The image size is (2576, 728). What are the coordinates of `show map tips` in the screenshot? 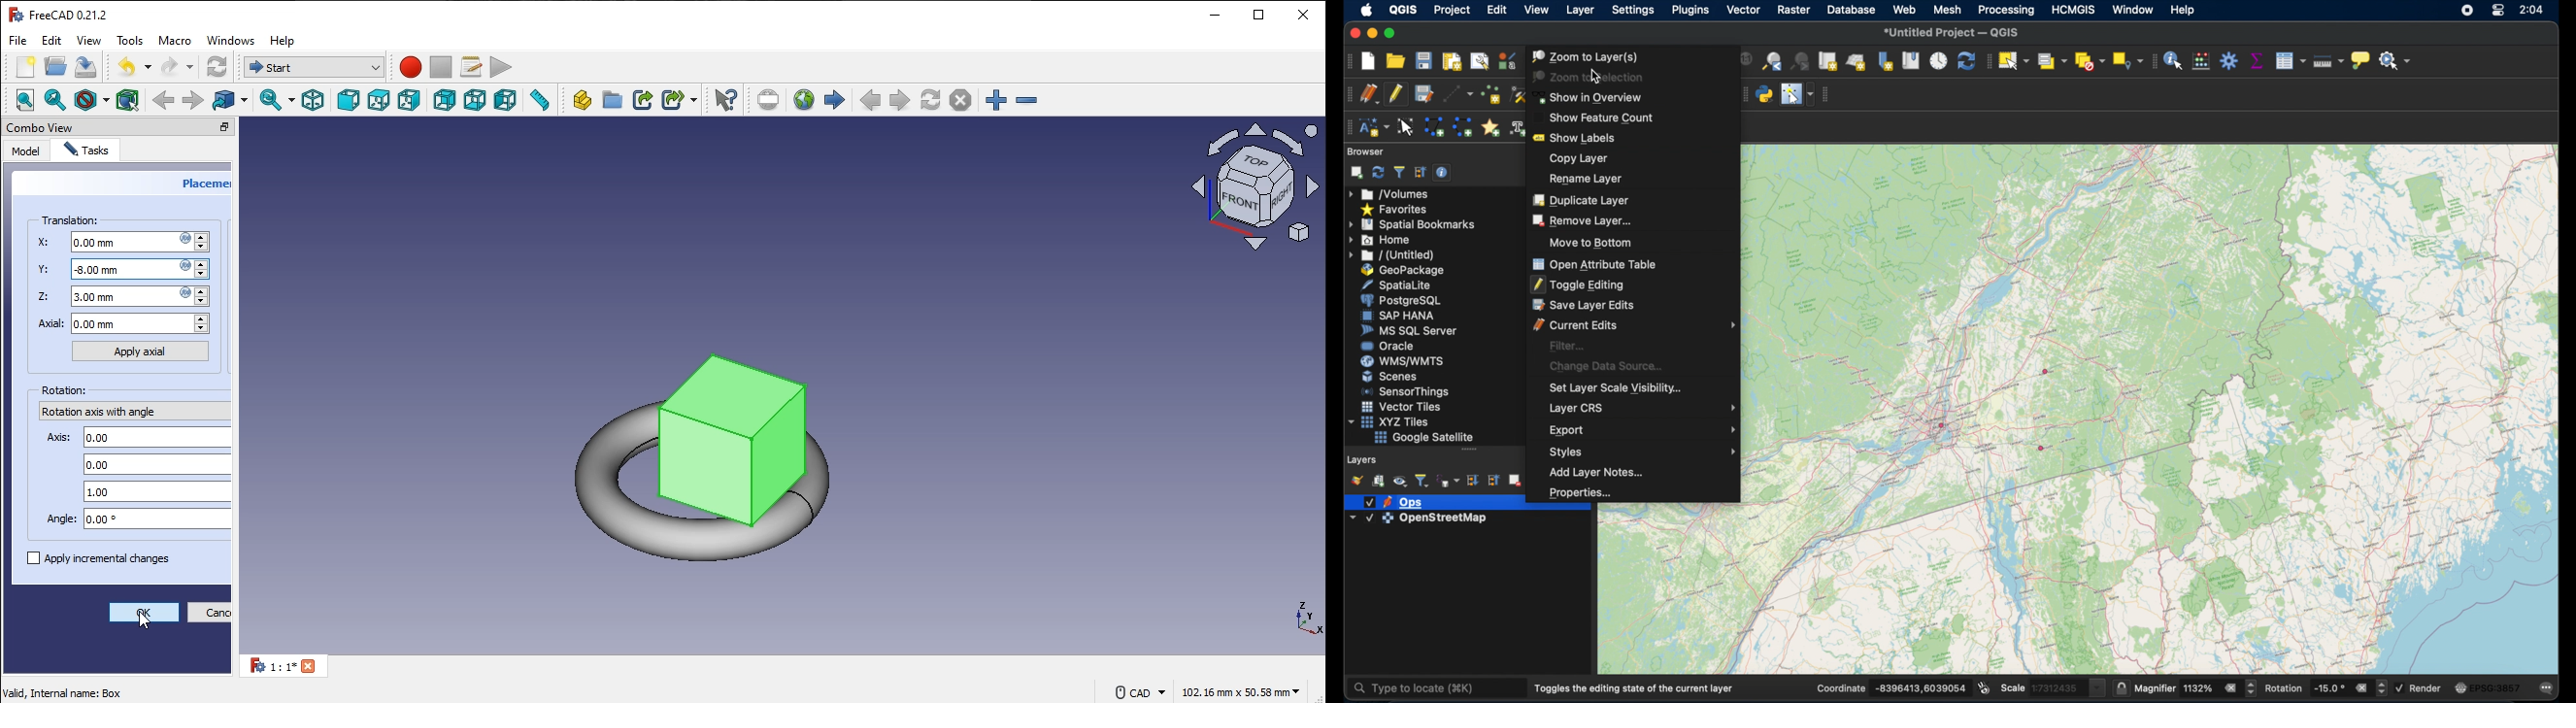 It's located at (2361, 60).